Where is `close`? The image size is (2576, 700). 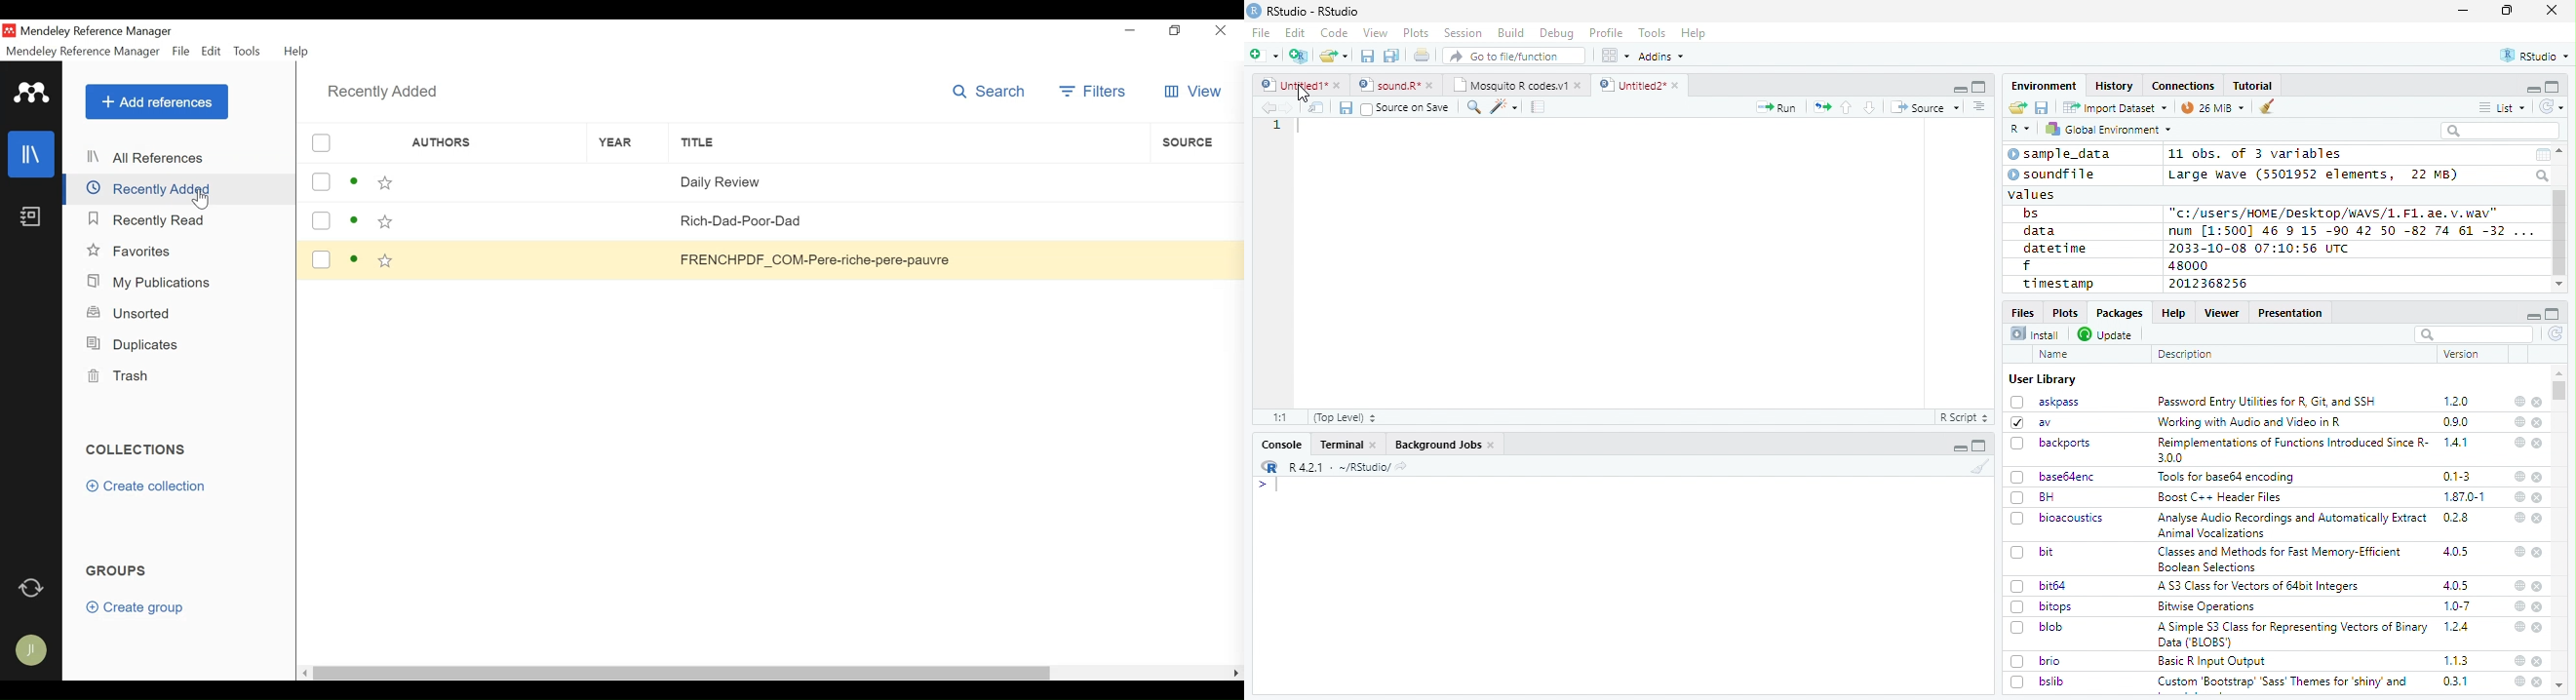 close is located at coordinates (2538, 552).